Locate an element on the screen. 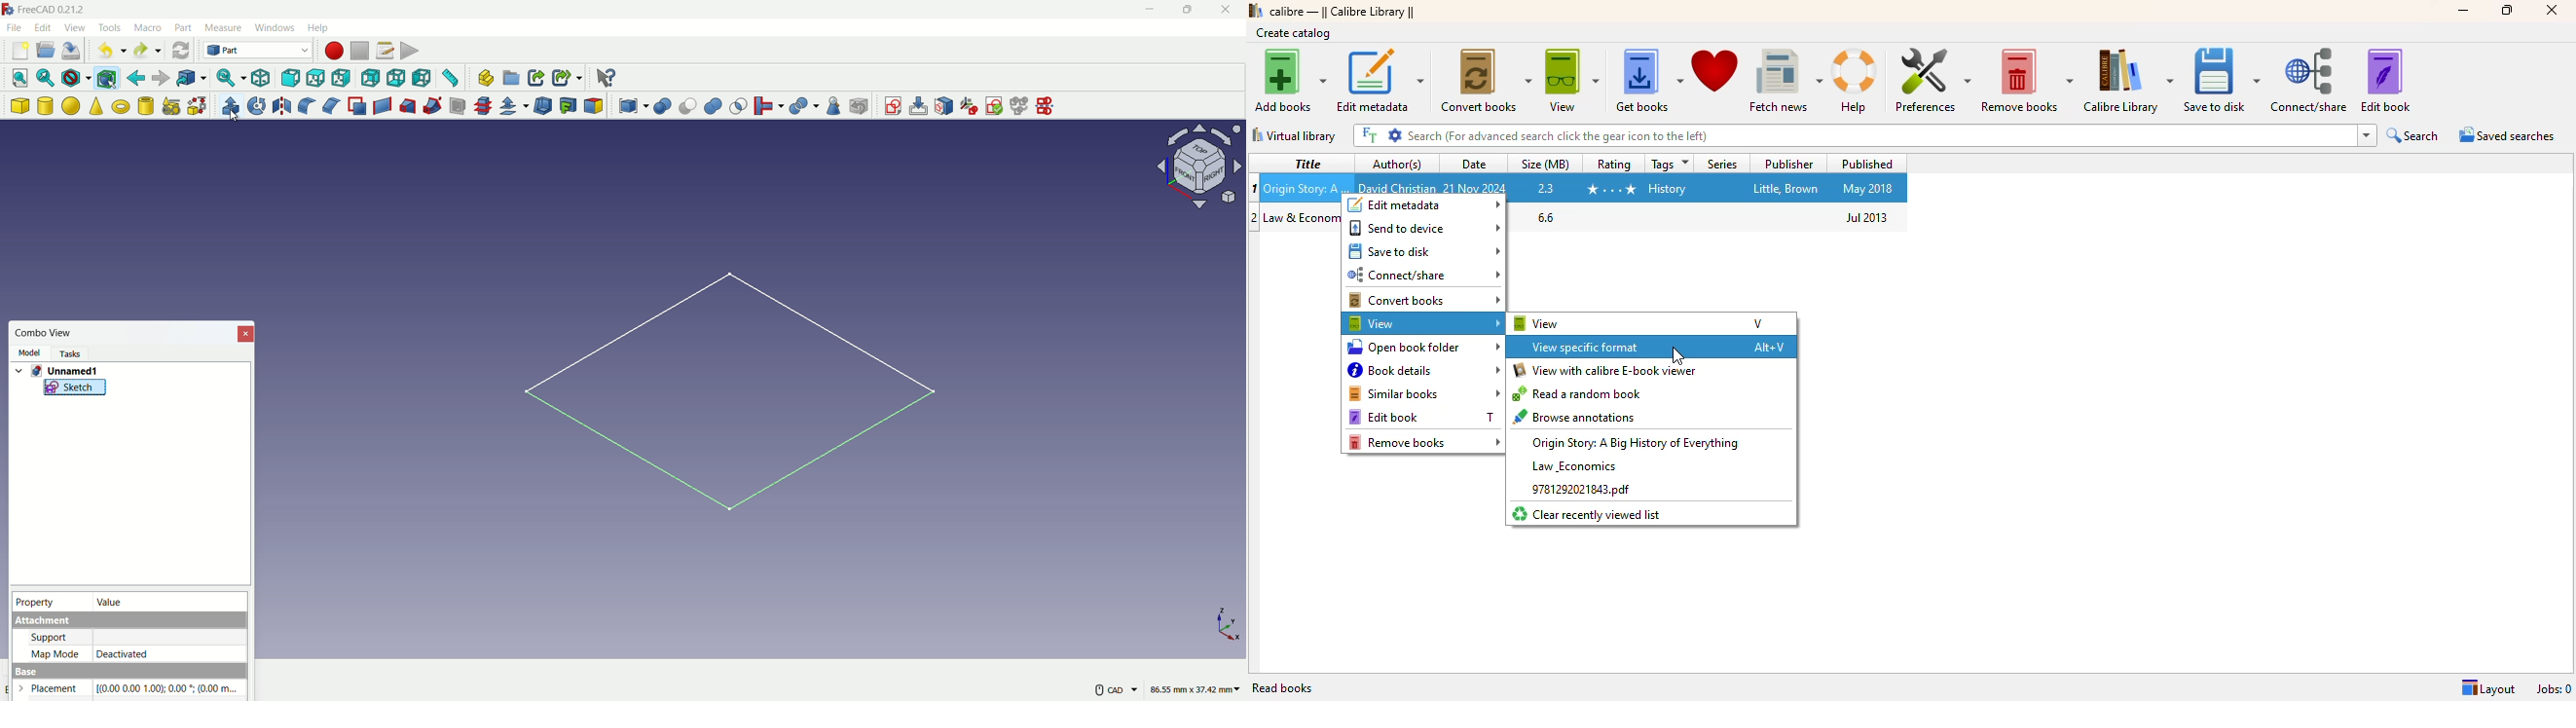 The image size is (2576, 728). remove books is located at coordinates (1424, 442).